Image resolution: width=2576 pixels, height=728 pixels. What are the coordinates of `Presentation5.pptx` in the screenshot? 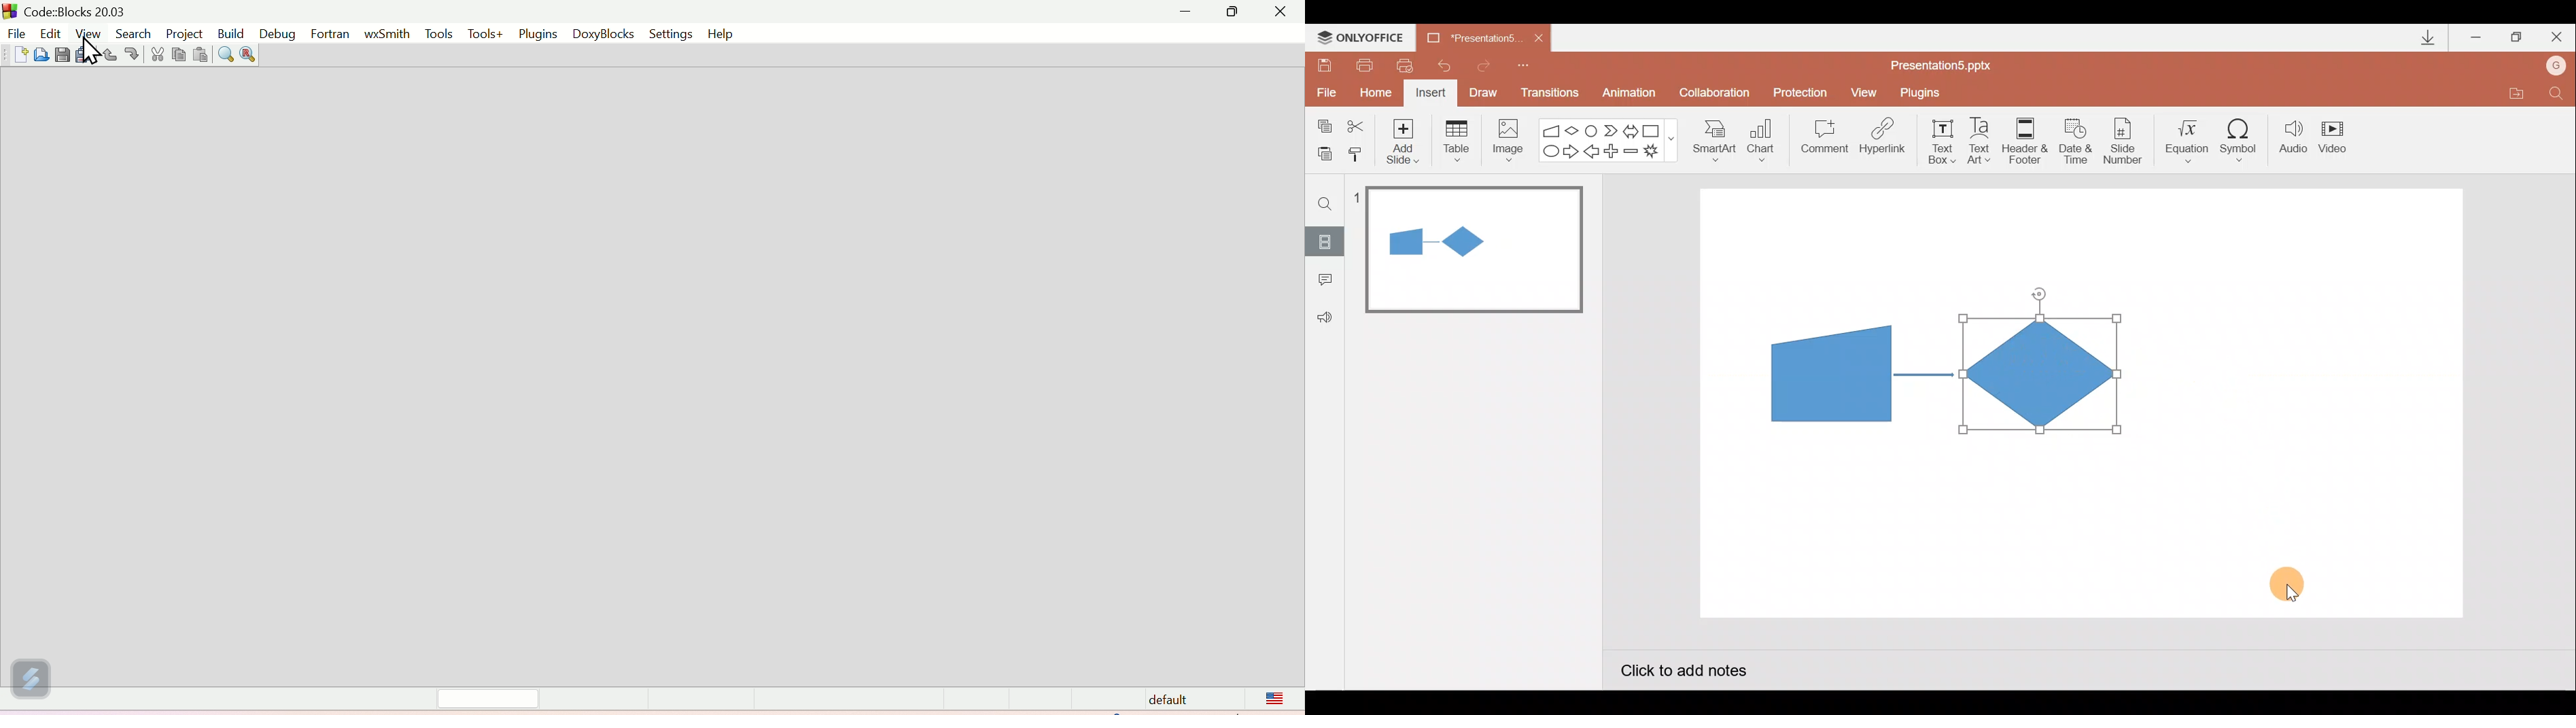 It's located at (1950, 62).